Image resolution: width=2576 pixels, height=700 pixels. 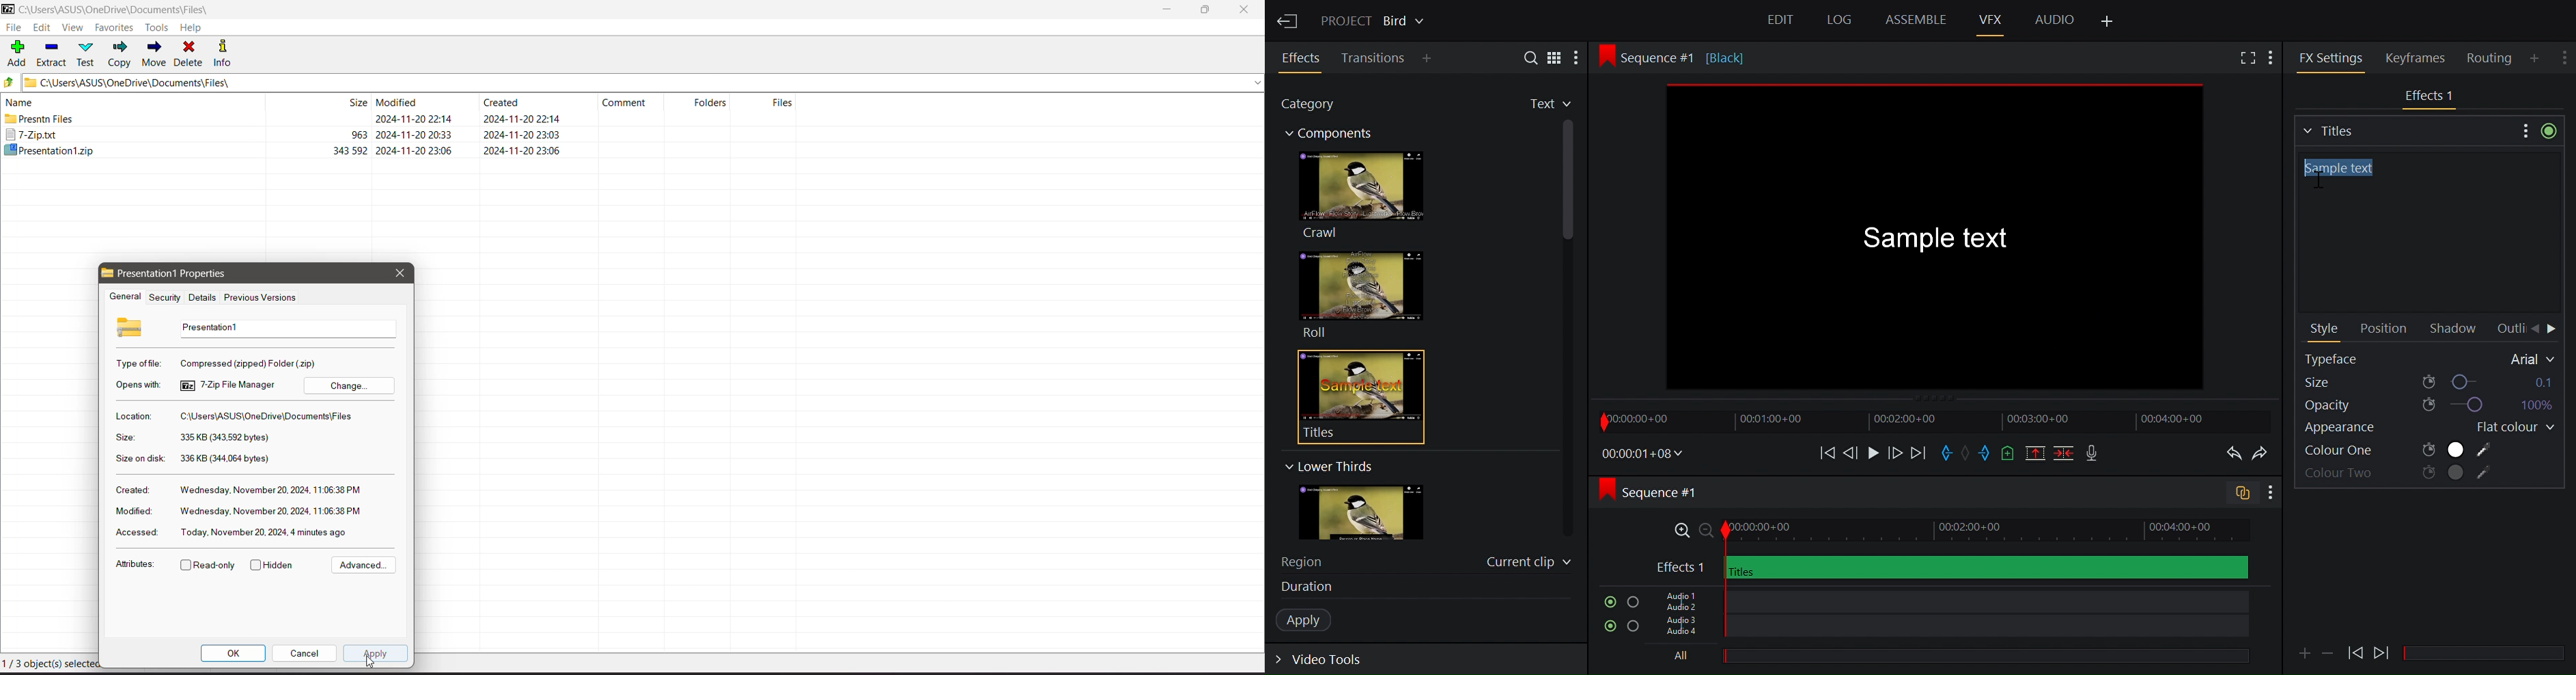 What do you see at coordinates (2093, 454) in the screenshot?
I see `Record voice over` at bounding box center [2093, 454].